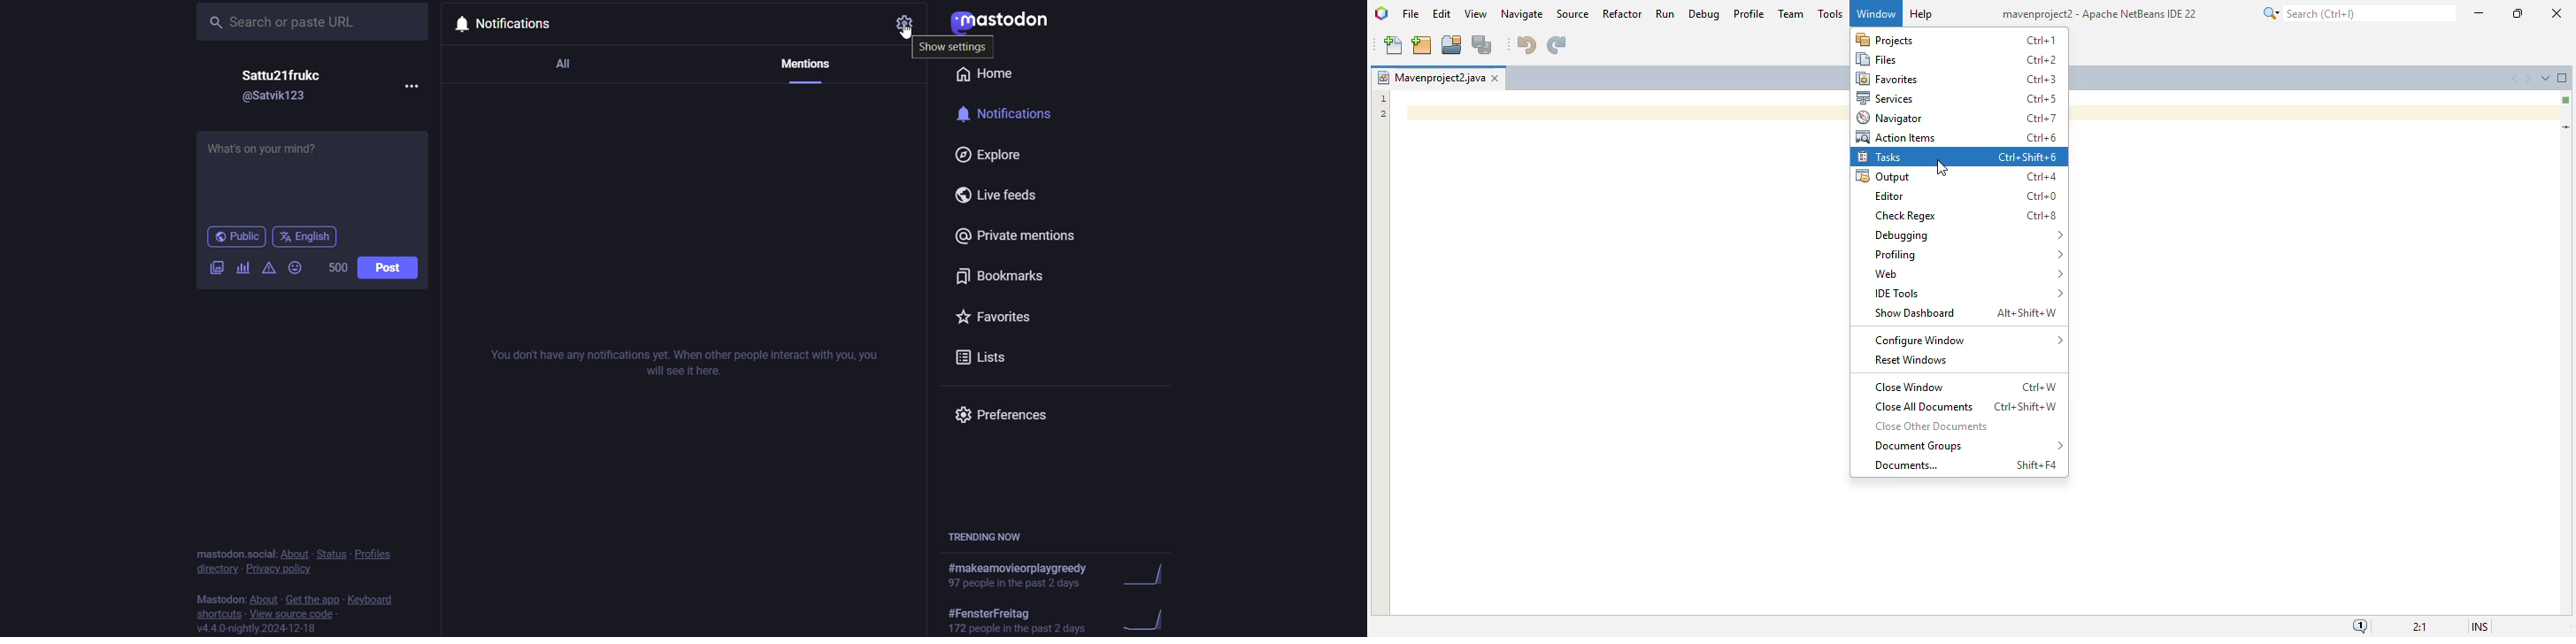 The height and width of the screenshot is (644, 2576). I want to click on Emojis, so click(295, 267).